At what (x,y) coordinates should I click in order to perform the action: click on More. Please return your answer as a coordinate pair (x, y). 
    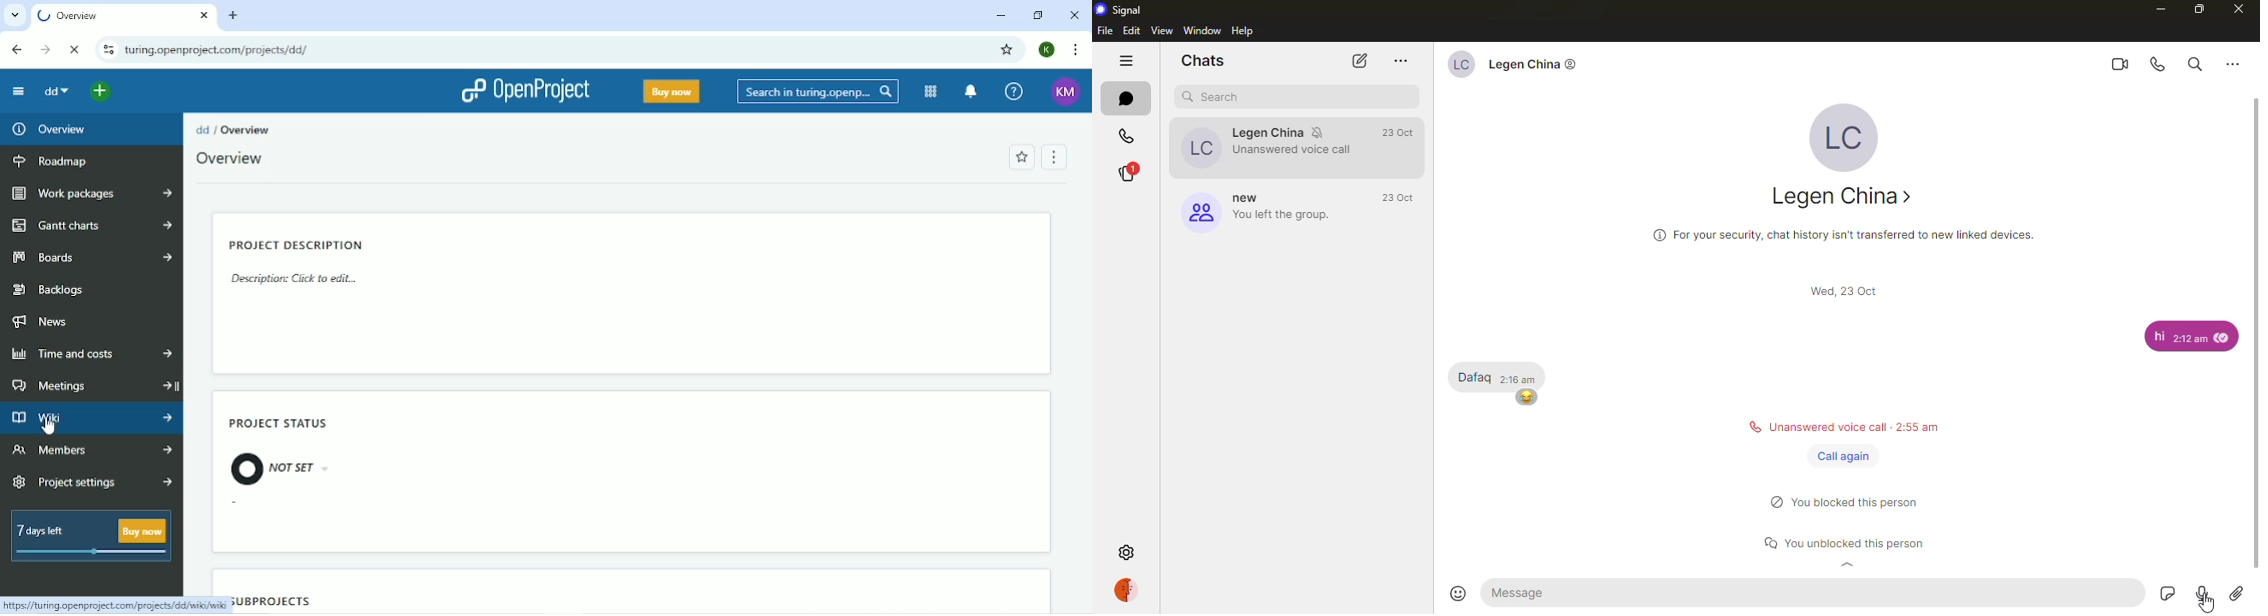
    Looking at the image, I should click on (170, 352).